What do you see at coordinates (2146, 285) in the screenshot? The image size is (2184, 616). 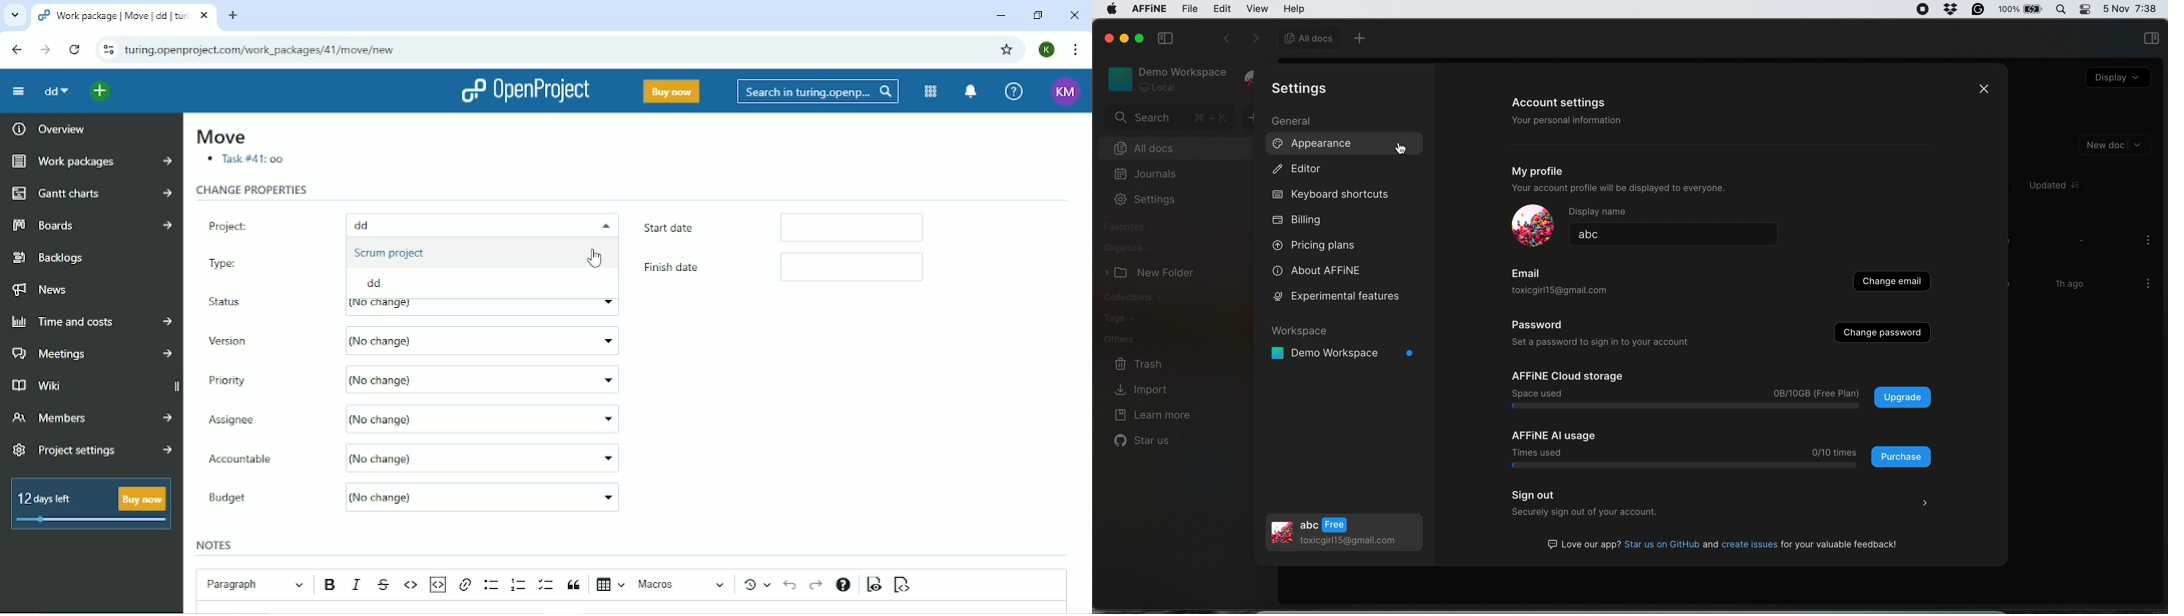 I see `more options` at bounding box center [2146, 285].